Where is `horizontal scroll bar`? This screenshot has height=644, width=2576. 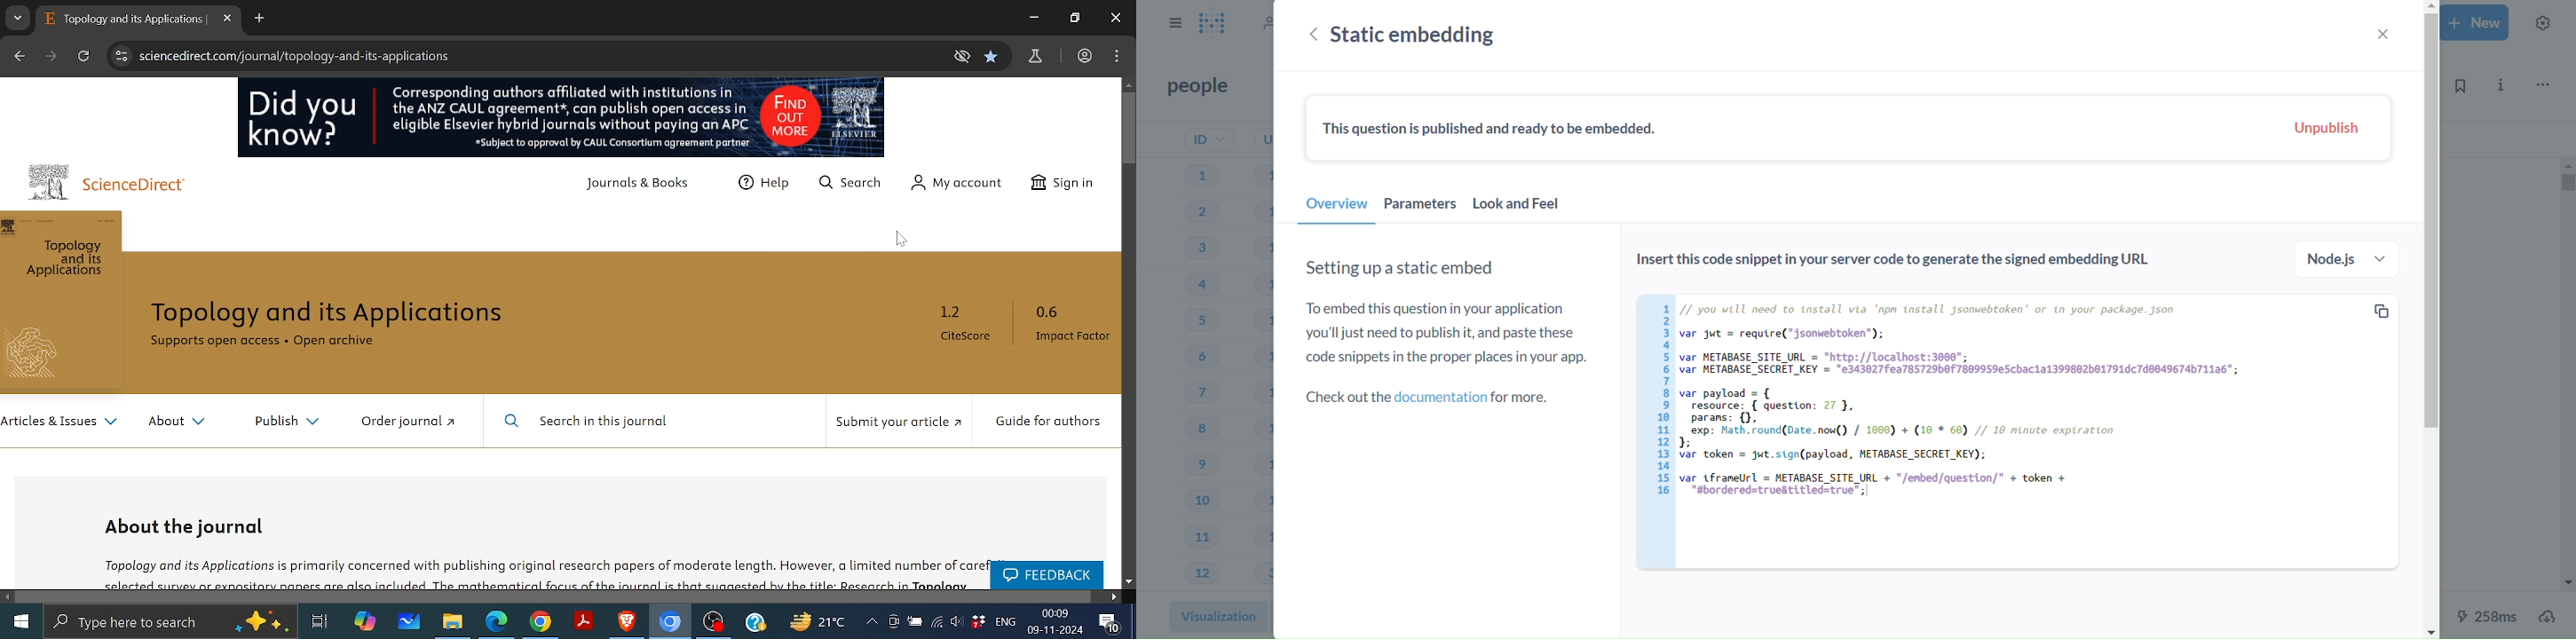
horizontal scroll bar is located at coordinates (556, 596).